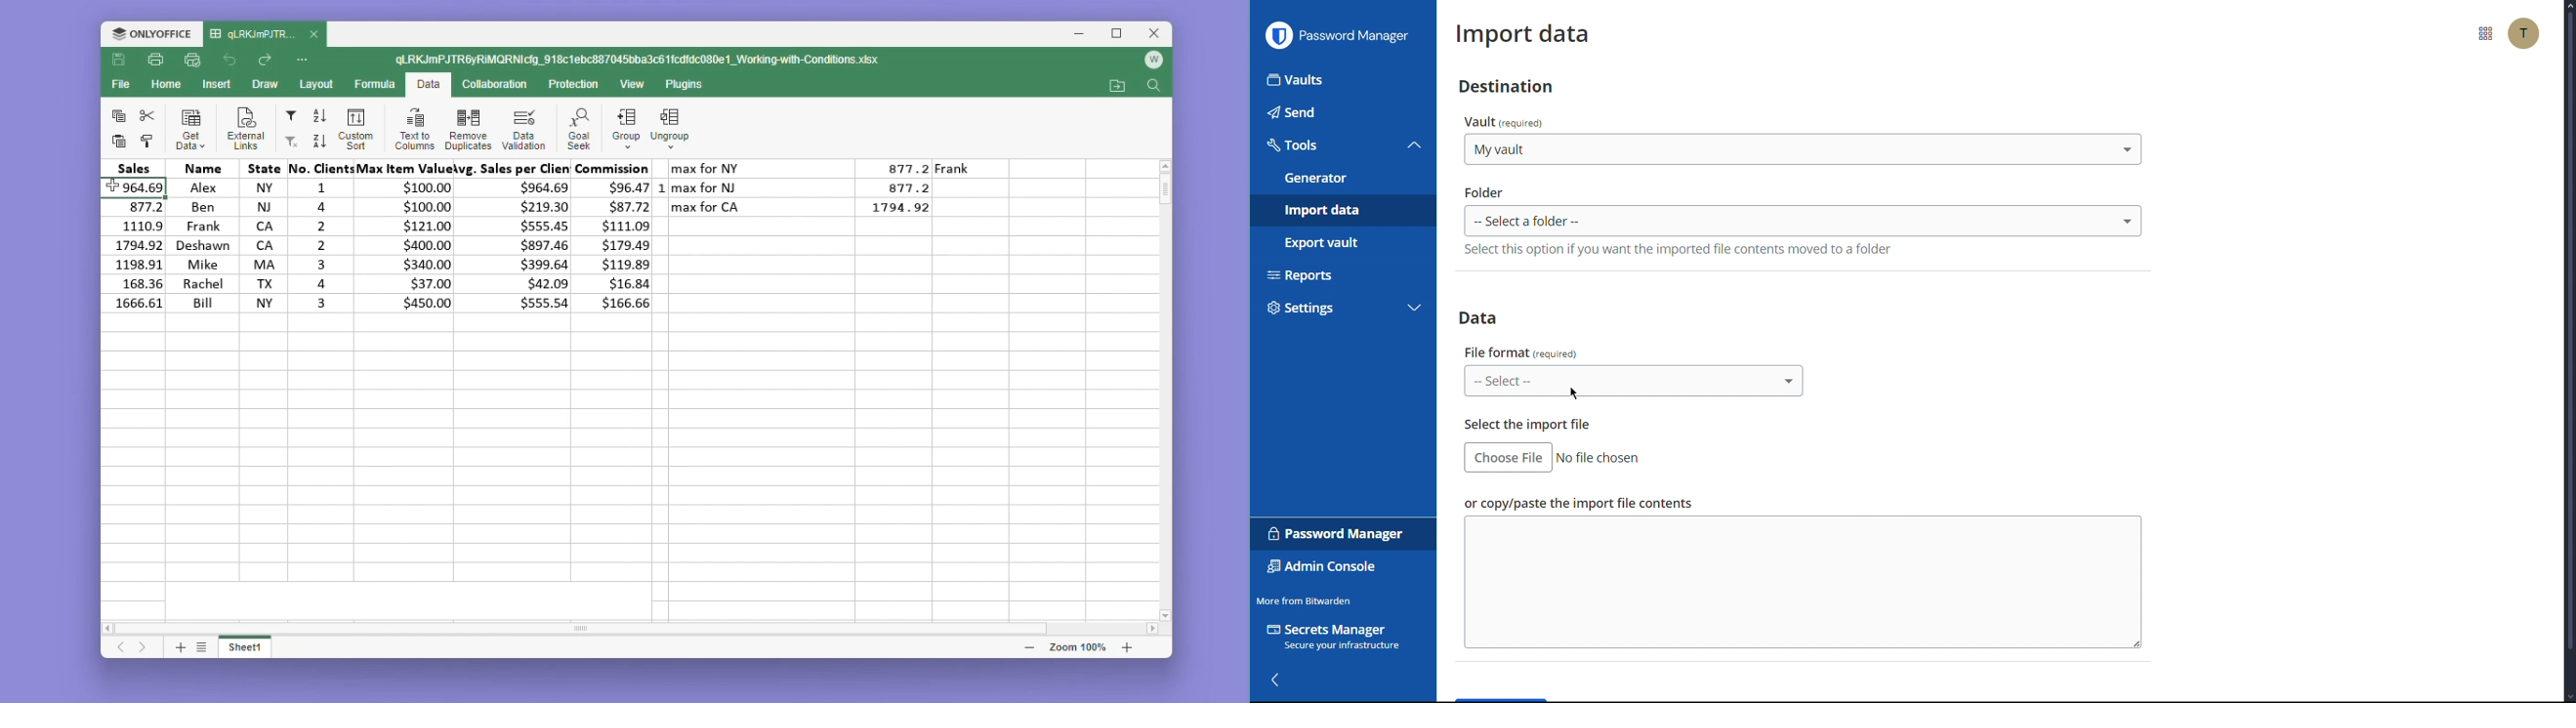  What do you see at coordinates (179, 646) in the screenshot?
I see `add sheet` at bounding box center [179, 646].